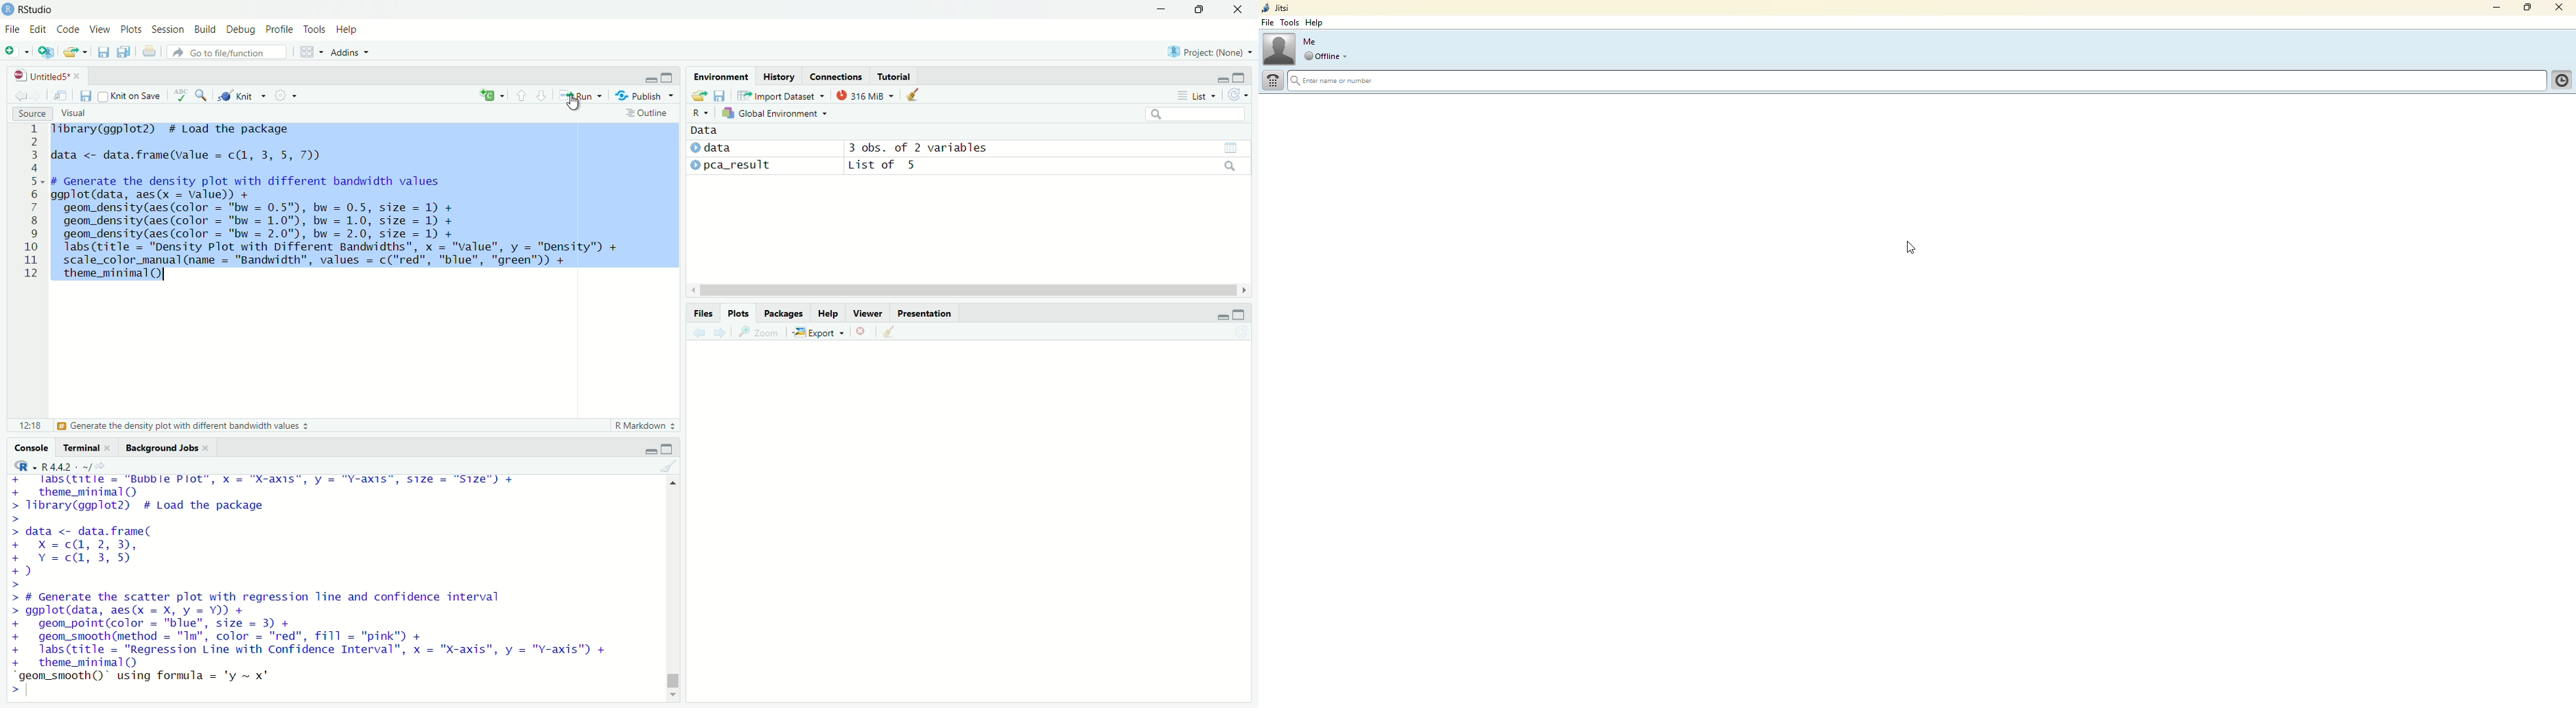 The width and height of the screenshot is (2576, 728). What do you see at coordinates (827, 313) in the screenshot?
I see `Help` at bounding box center [827, 313].